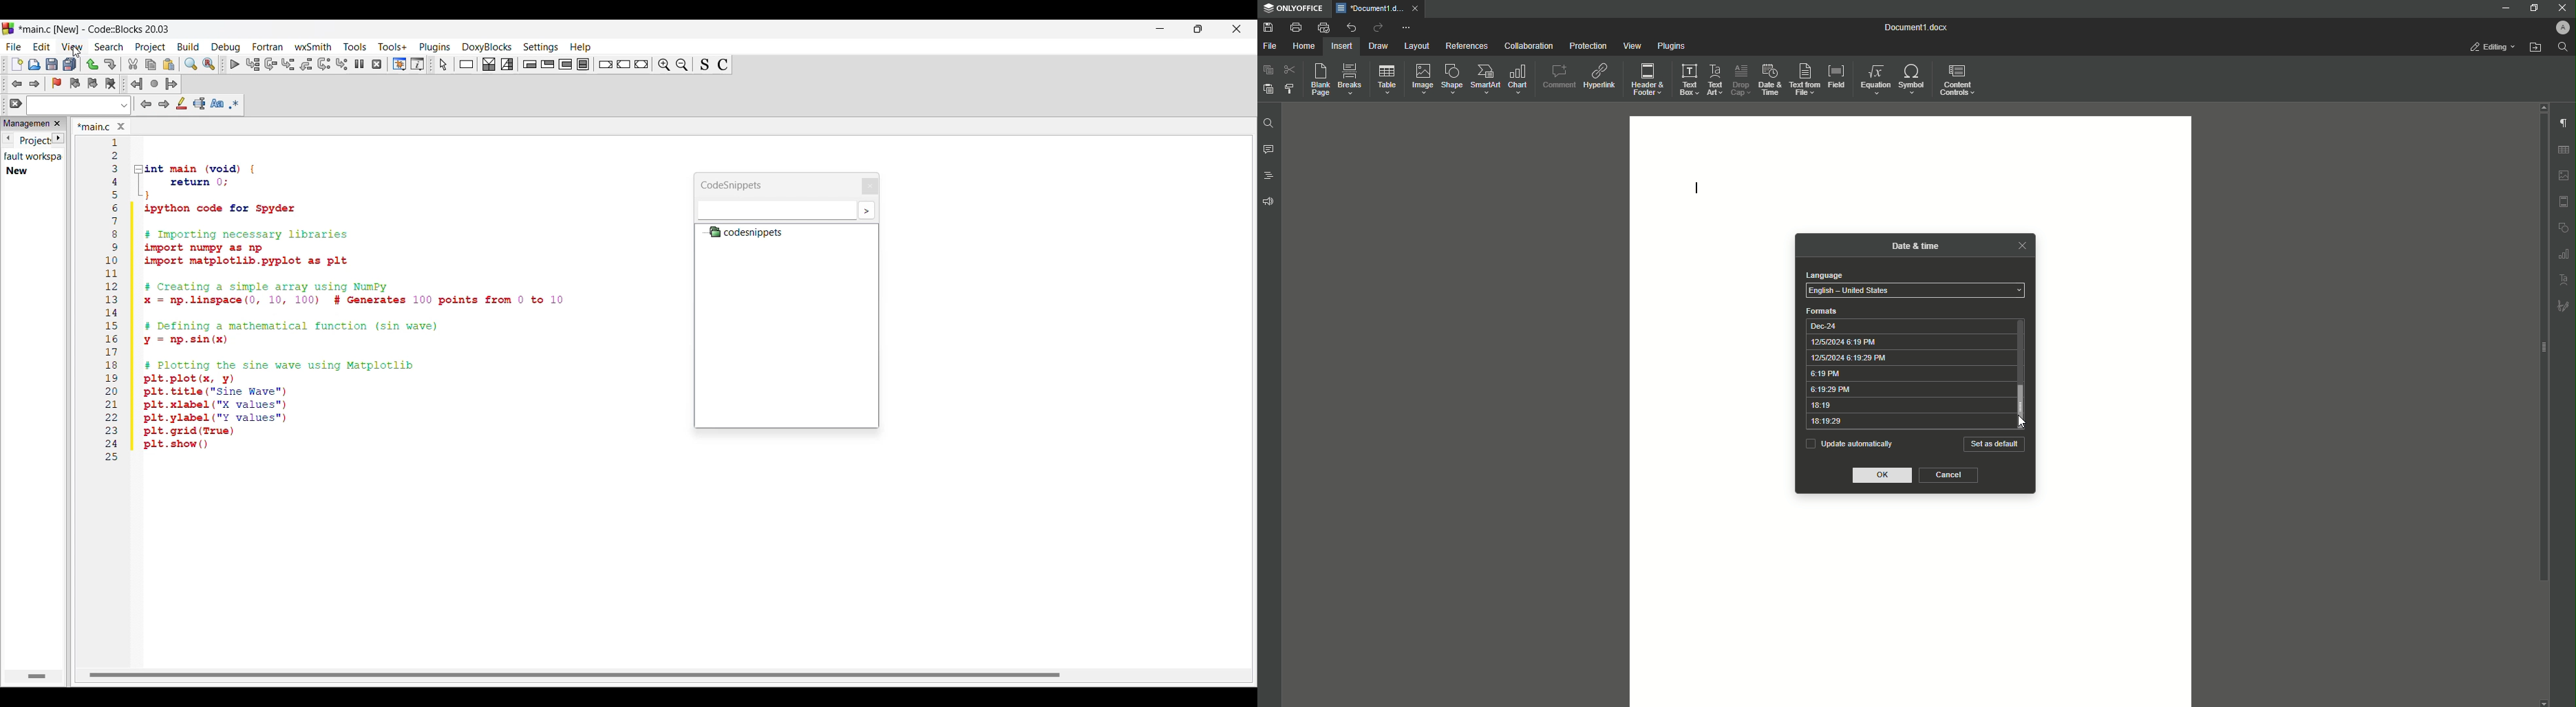 The height and width of the screenshot is (728, 2576). I want to click on Date and Time, so click(1768, 78).